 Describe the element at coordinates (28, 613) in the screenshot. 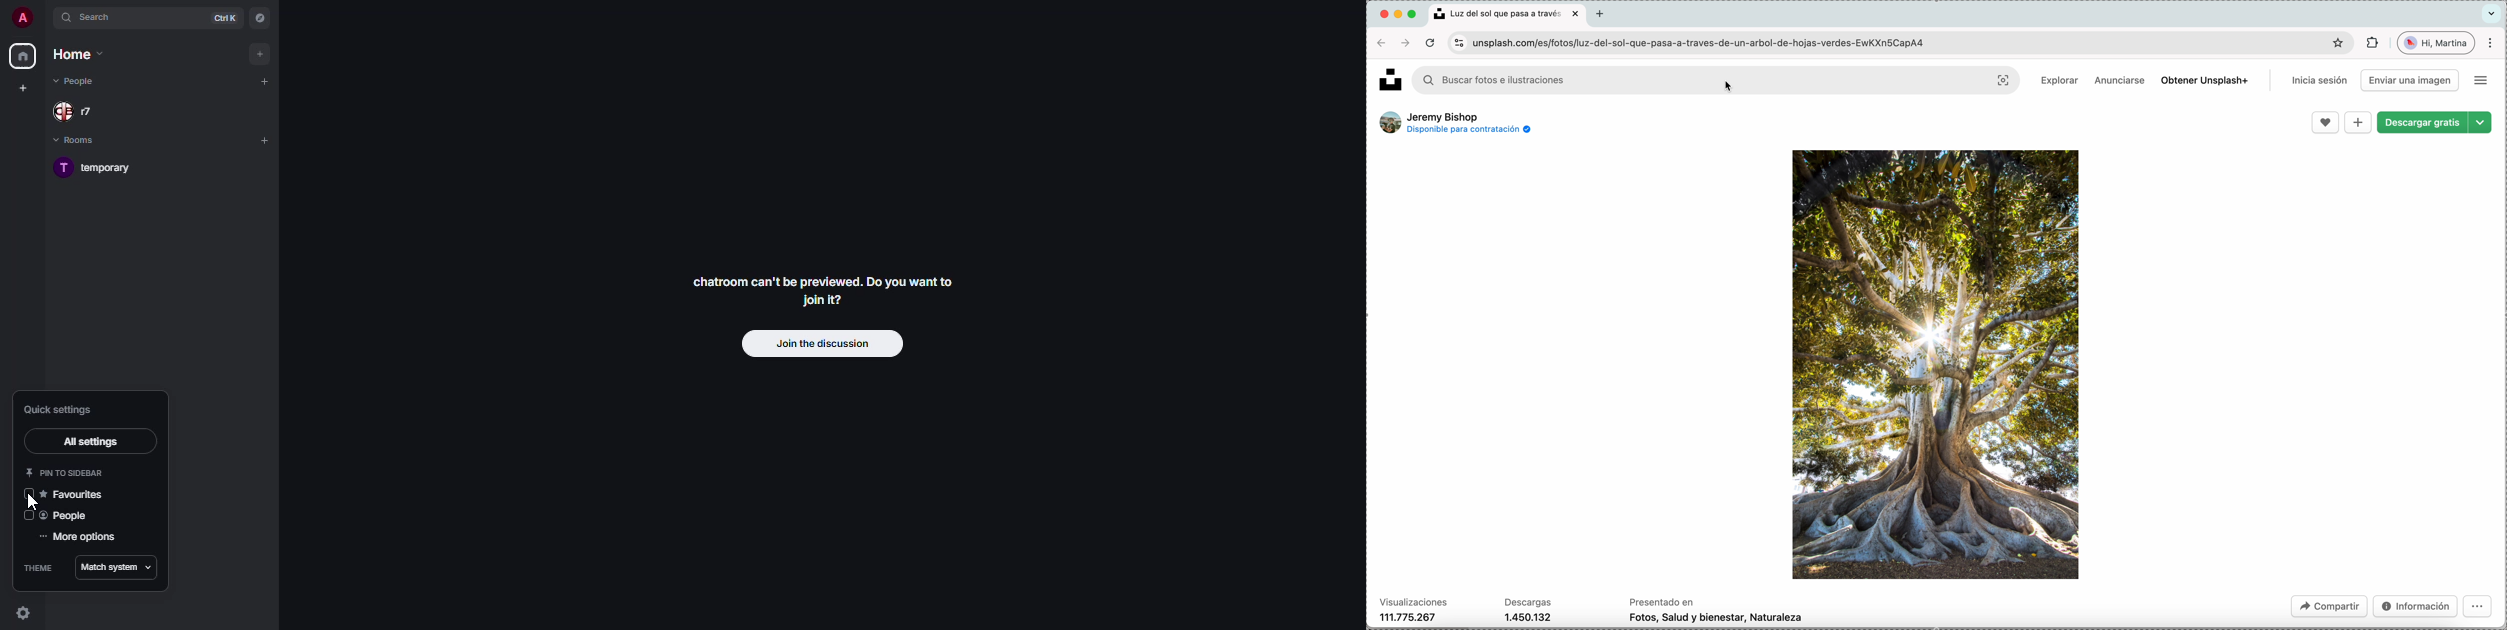

I see `quick settings` at that location.